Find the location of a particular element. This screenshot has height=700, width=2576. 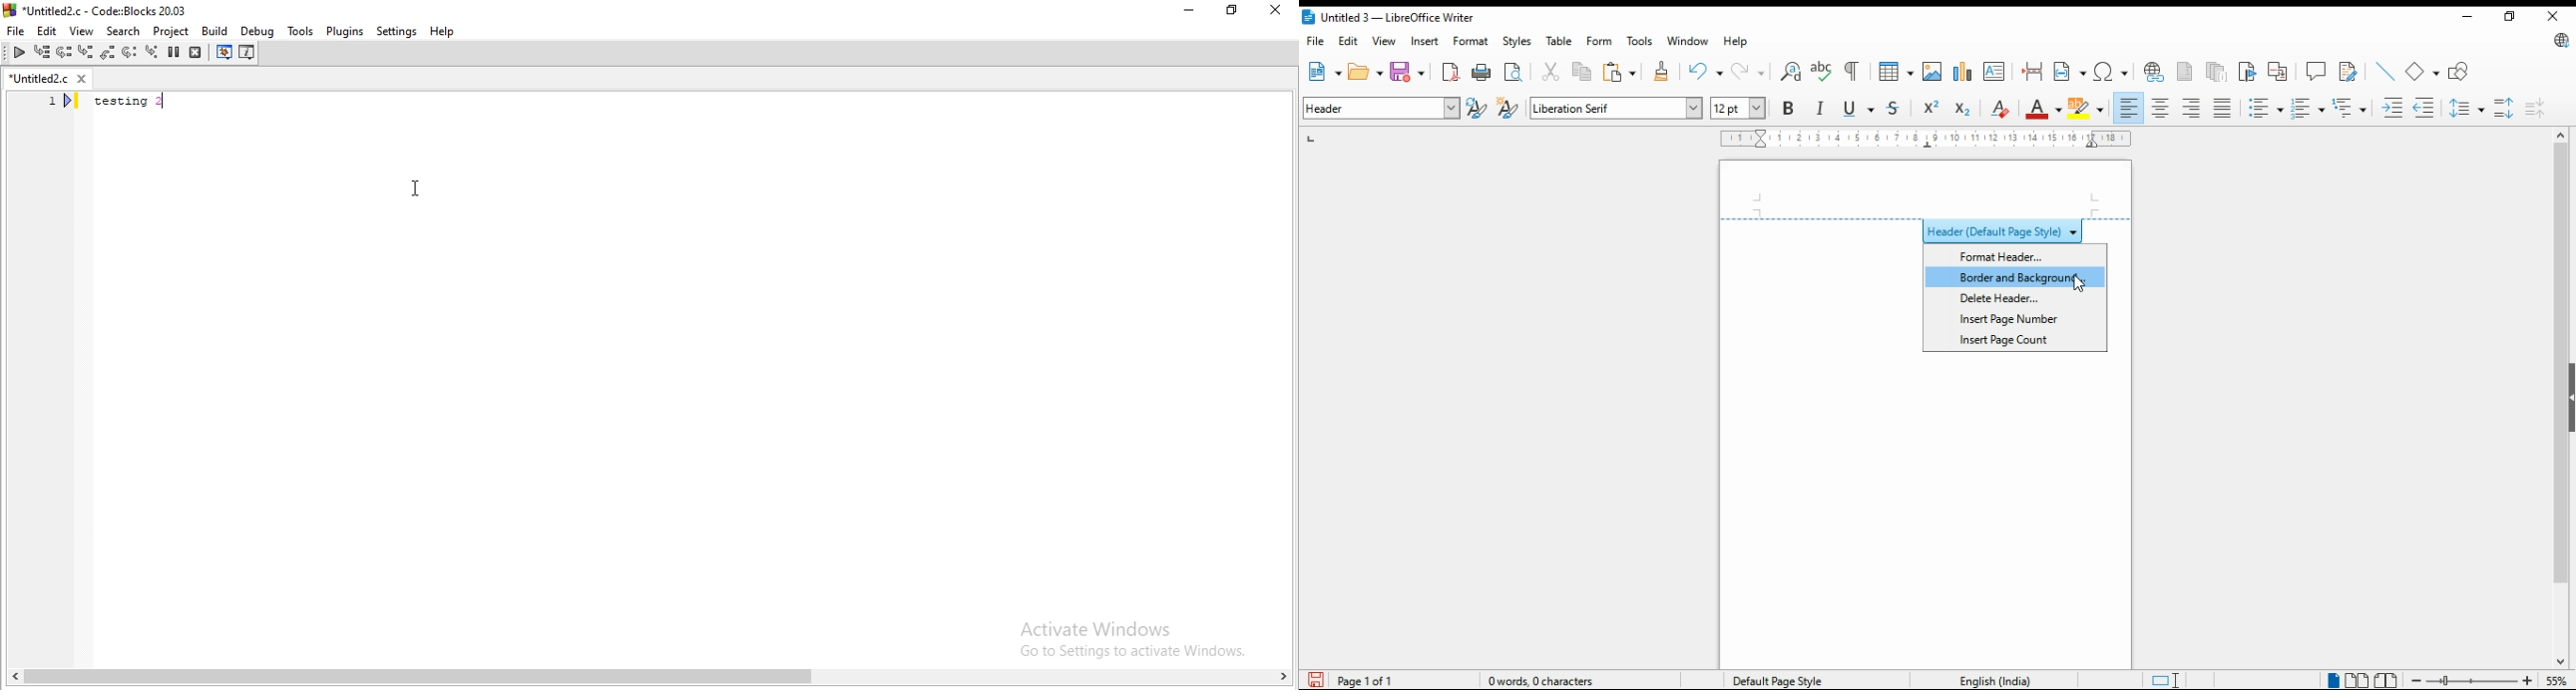

strike thorough is located at coordinates (1895, 109).